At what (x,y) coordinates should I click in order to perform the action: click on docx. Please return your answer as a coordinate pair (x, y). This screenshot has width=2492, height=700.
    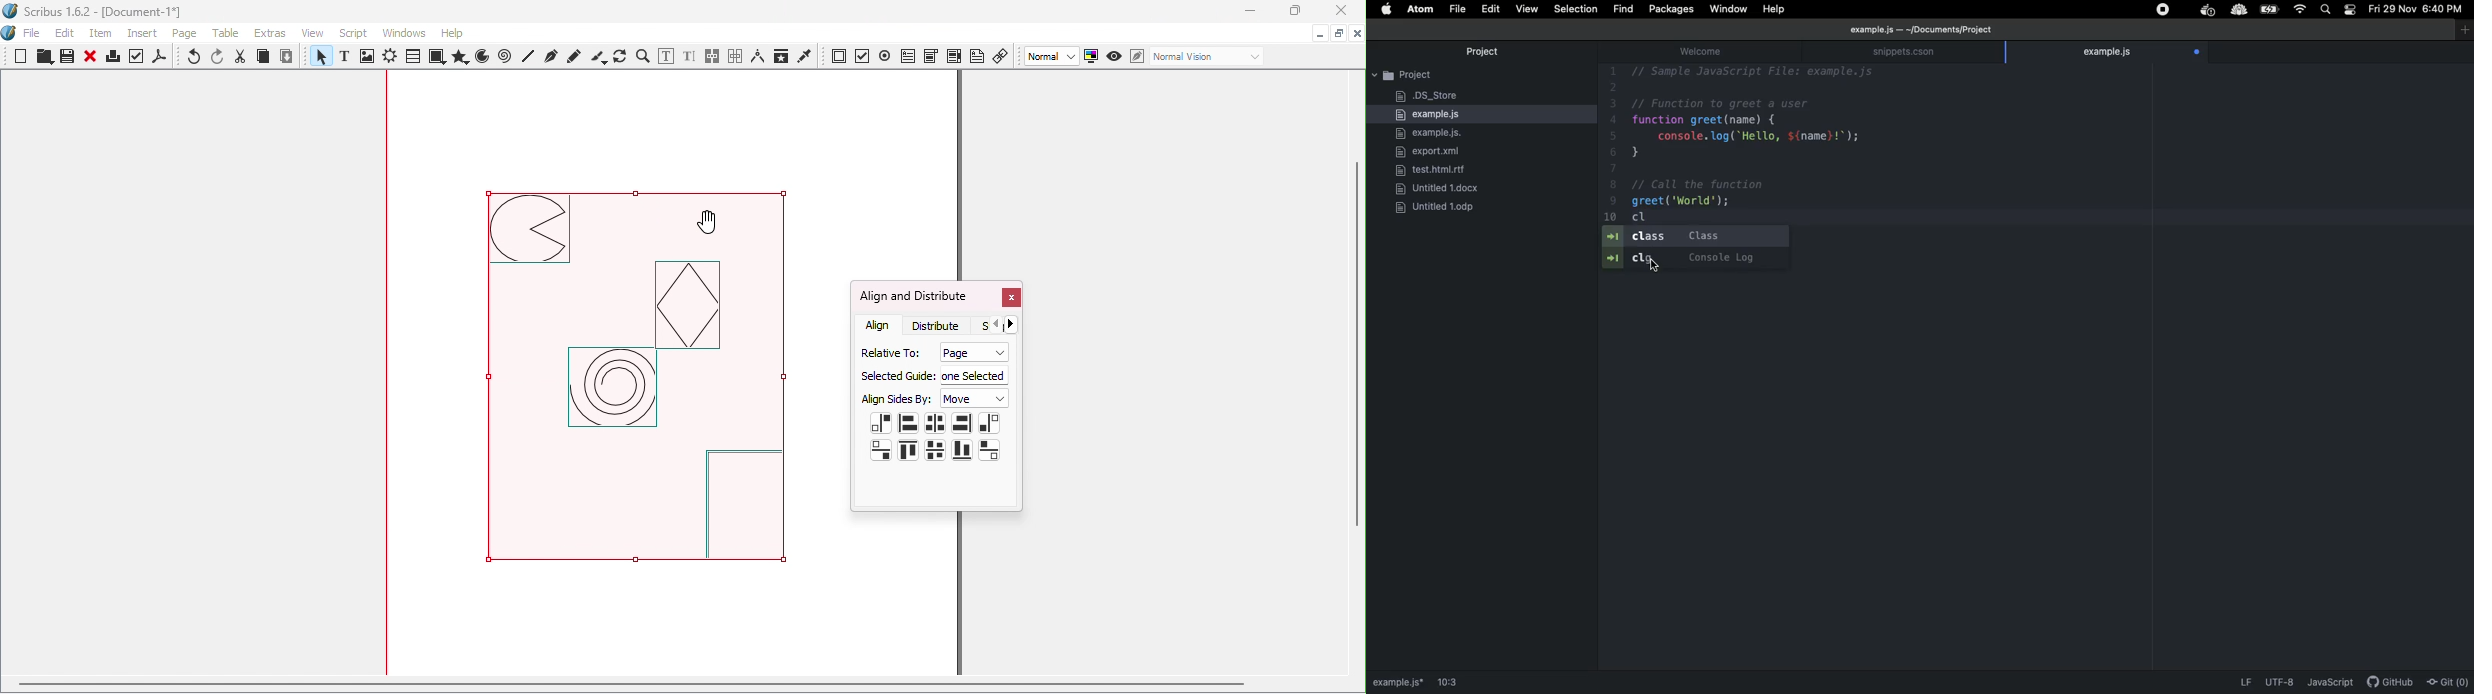
    Looking at the image, I should click on (1438, 187).